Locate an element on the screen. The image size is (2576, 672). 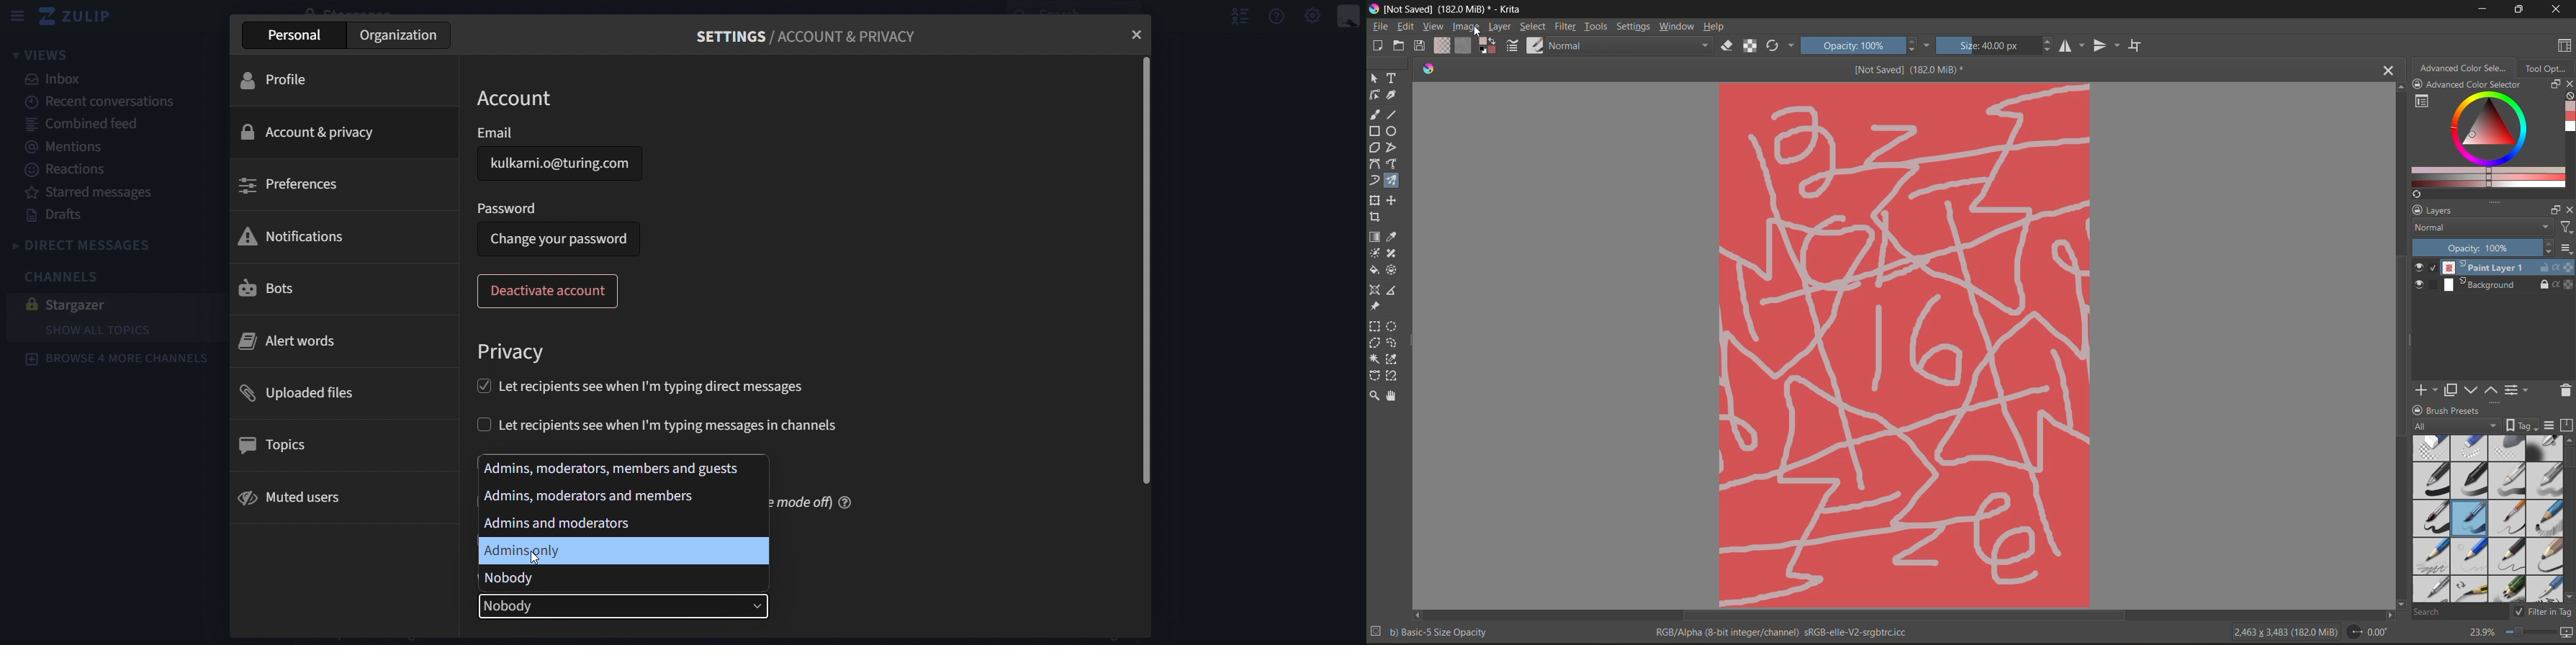
let recipients see when I'm typing messages in channels is located at coordinates (659, 423).